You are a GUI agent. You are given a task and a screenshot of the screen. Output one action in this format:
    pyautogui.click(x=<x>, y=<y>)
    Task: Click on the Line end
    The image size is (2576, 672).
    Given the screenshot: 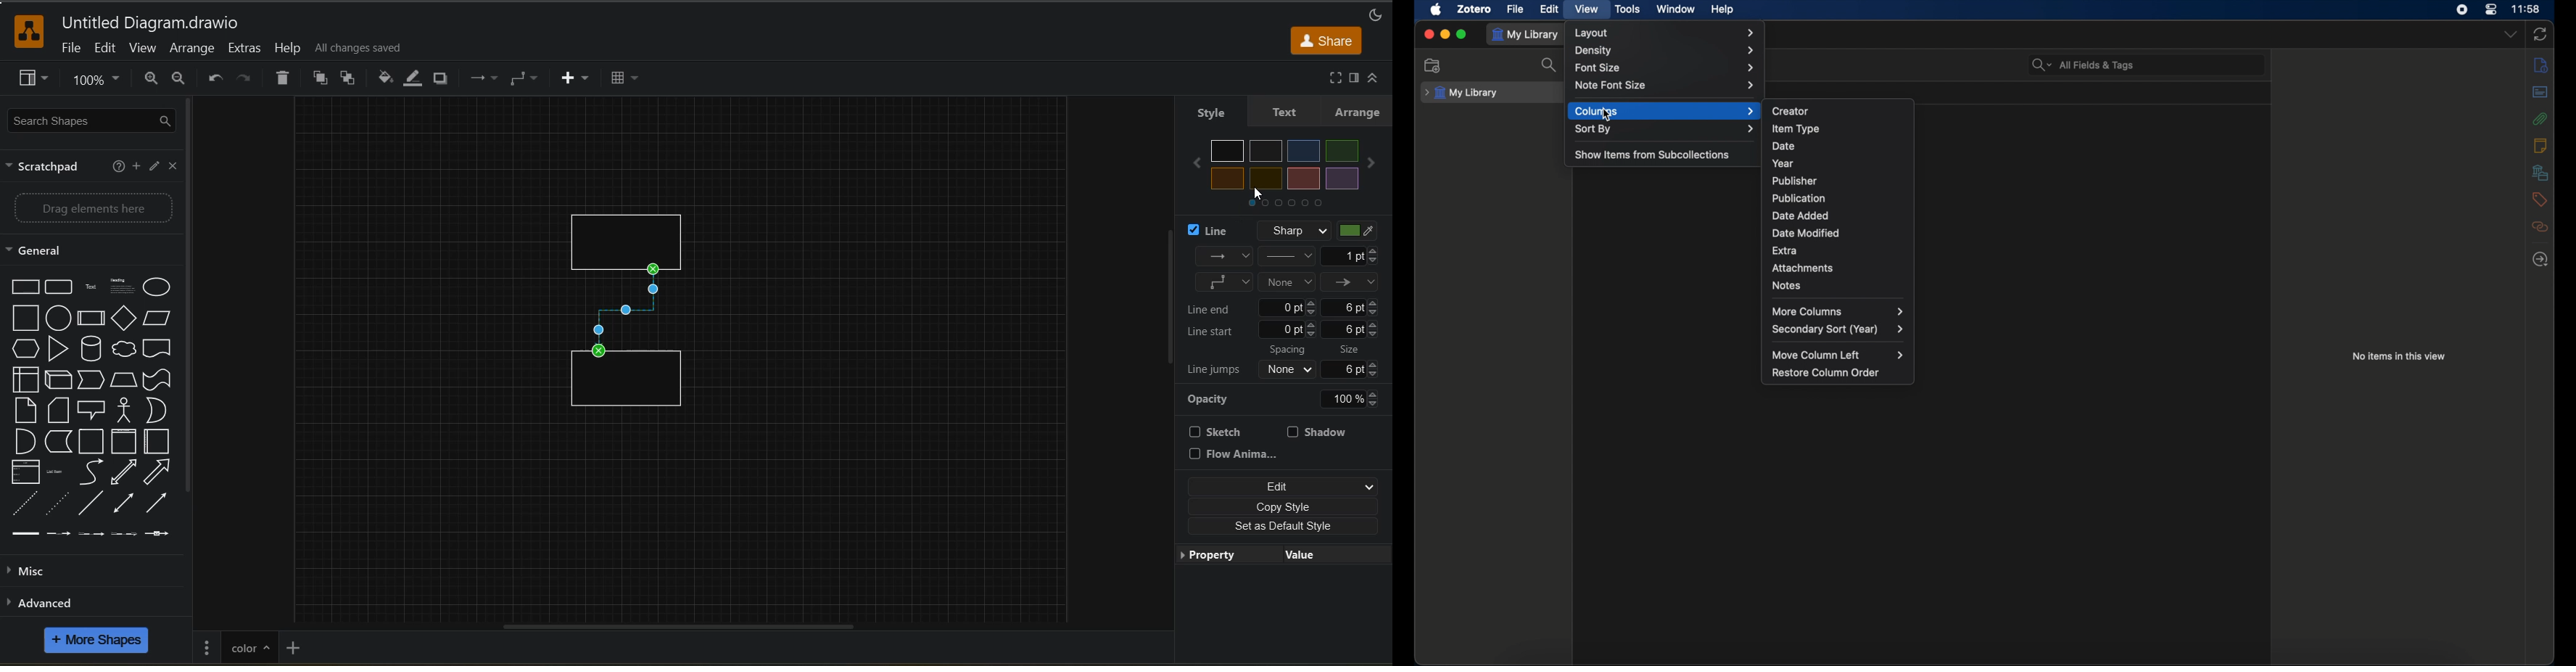 What is the action you would take?
    pyautogui.click(x=1216, y=308)
    